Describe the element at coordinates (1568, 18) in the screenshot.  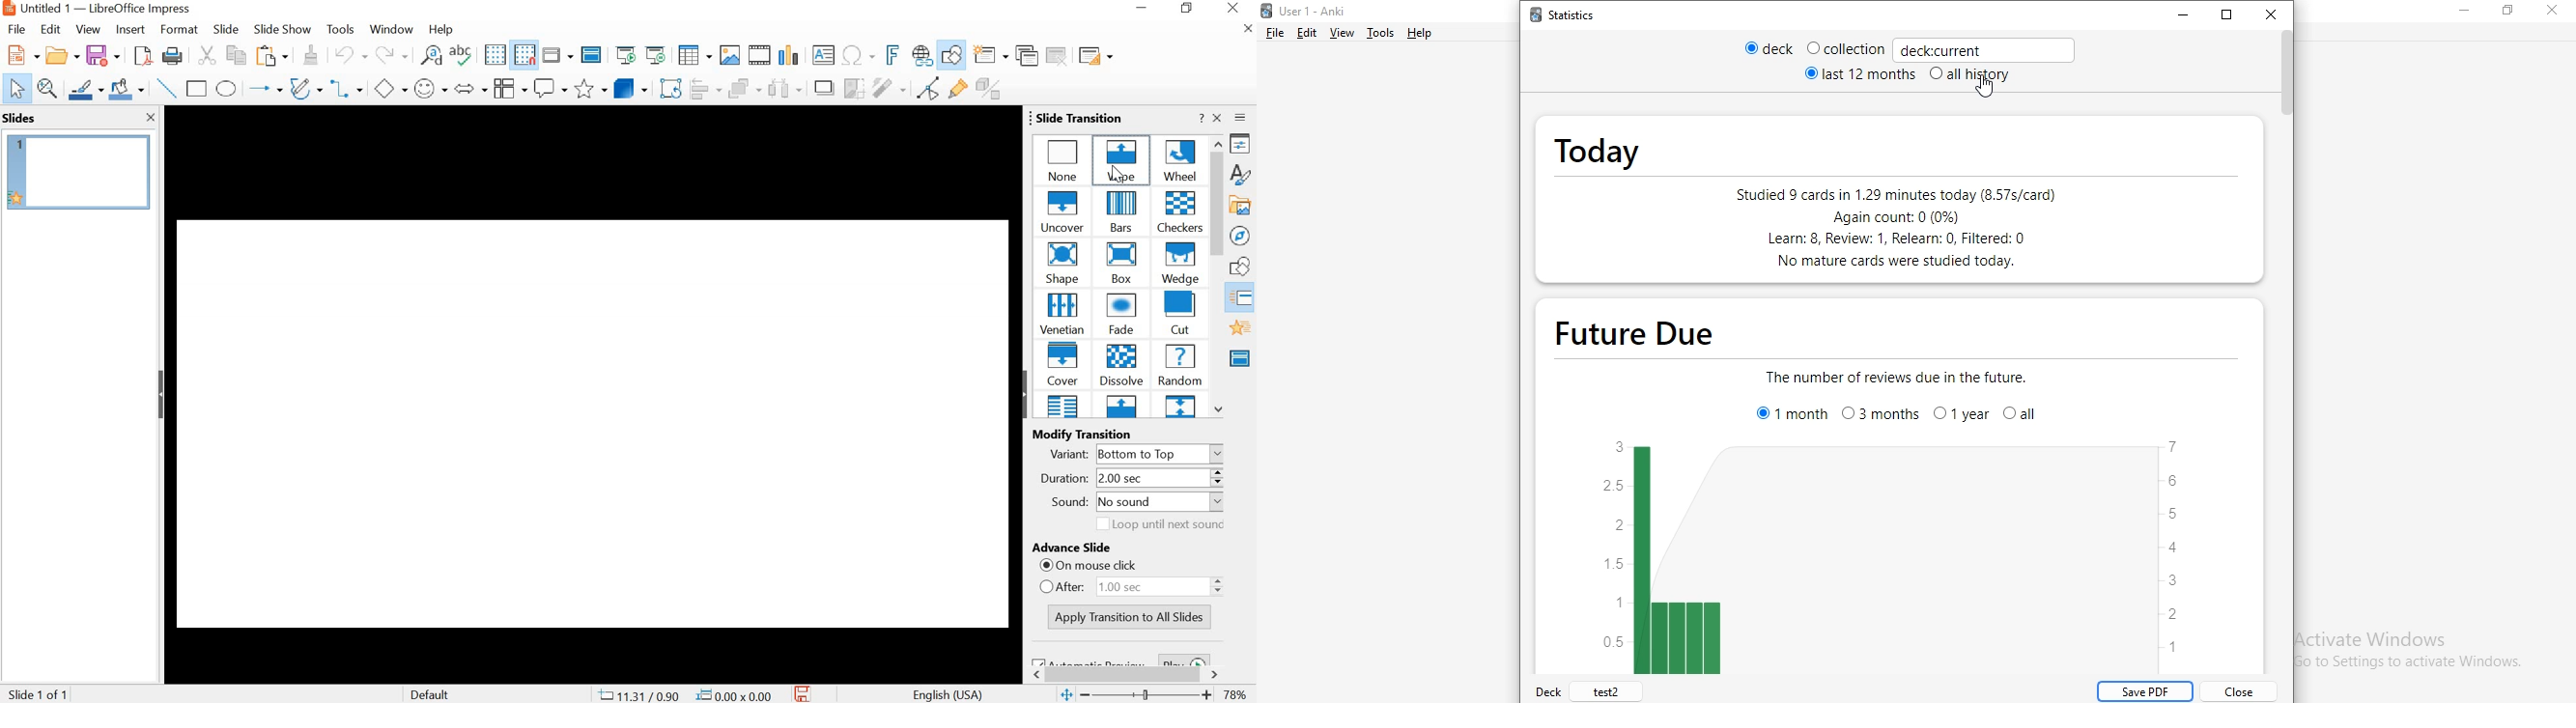
I see `statistics` at that location.